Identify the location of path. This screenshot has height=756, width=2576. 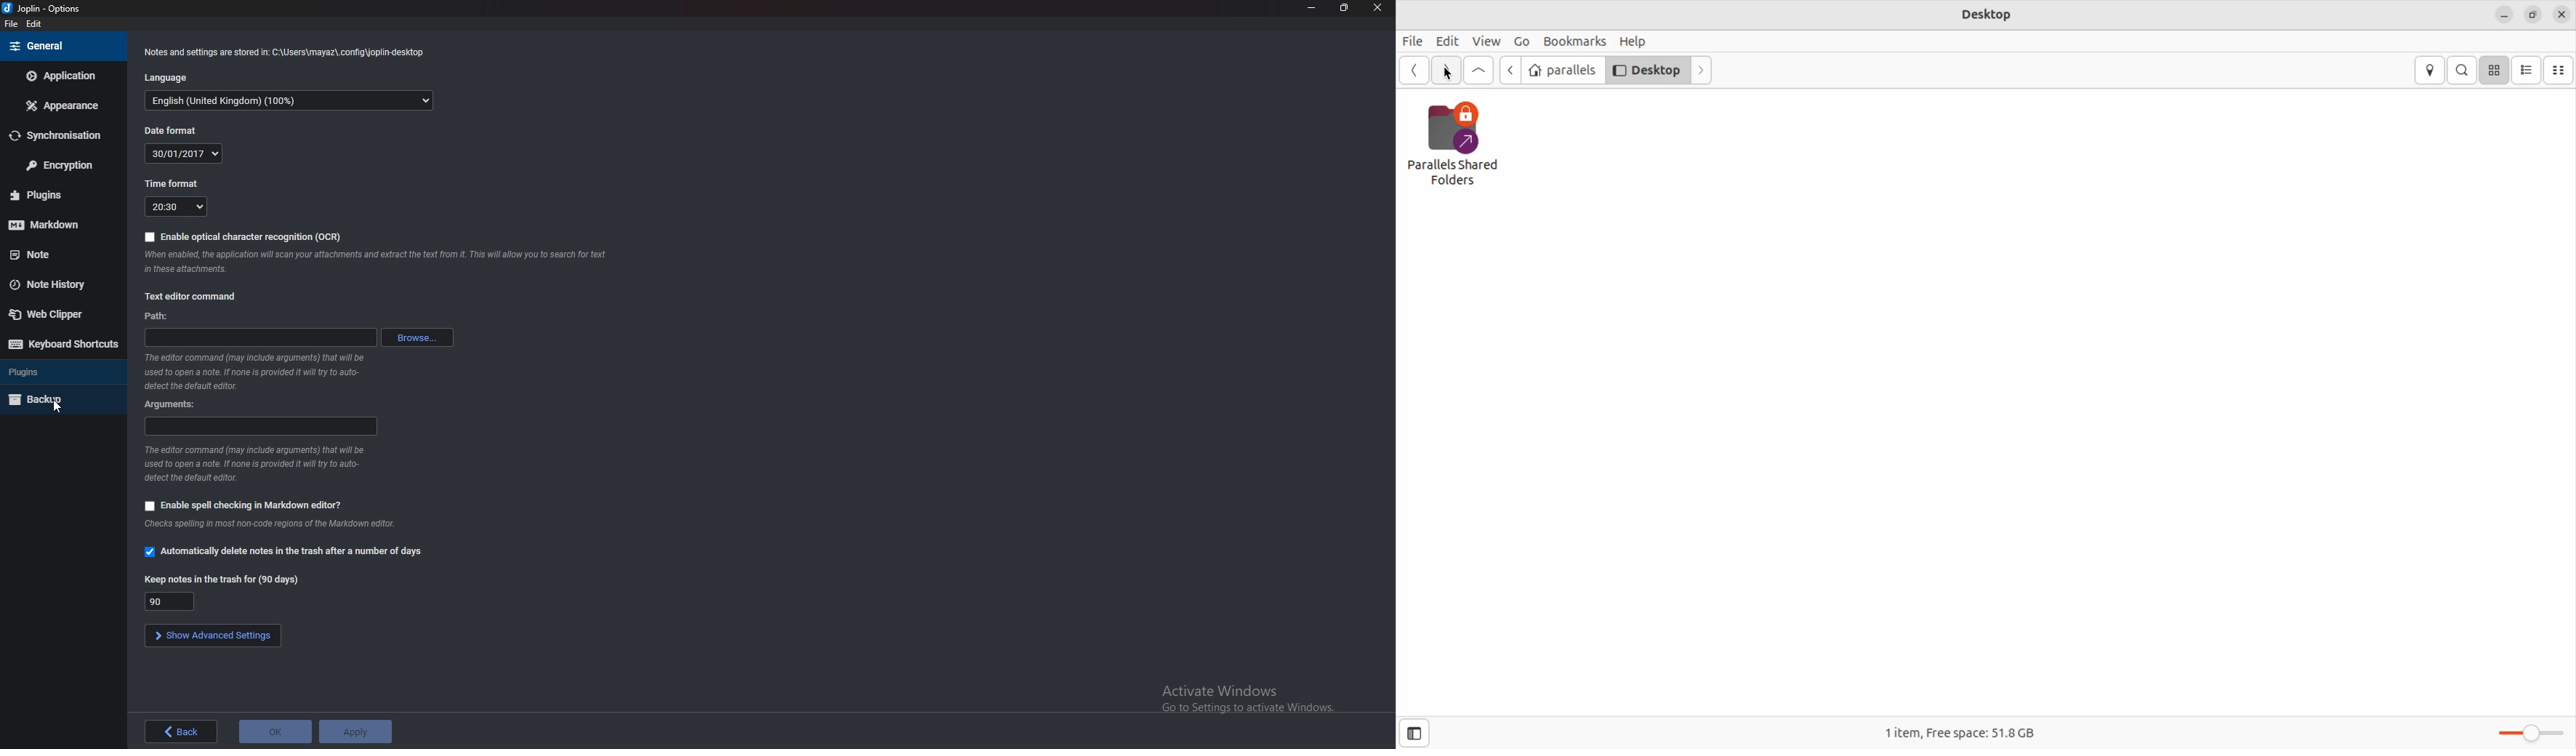
(155, 317).